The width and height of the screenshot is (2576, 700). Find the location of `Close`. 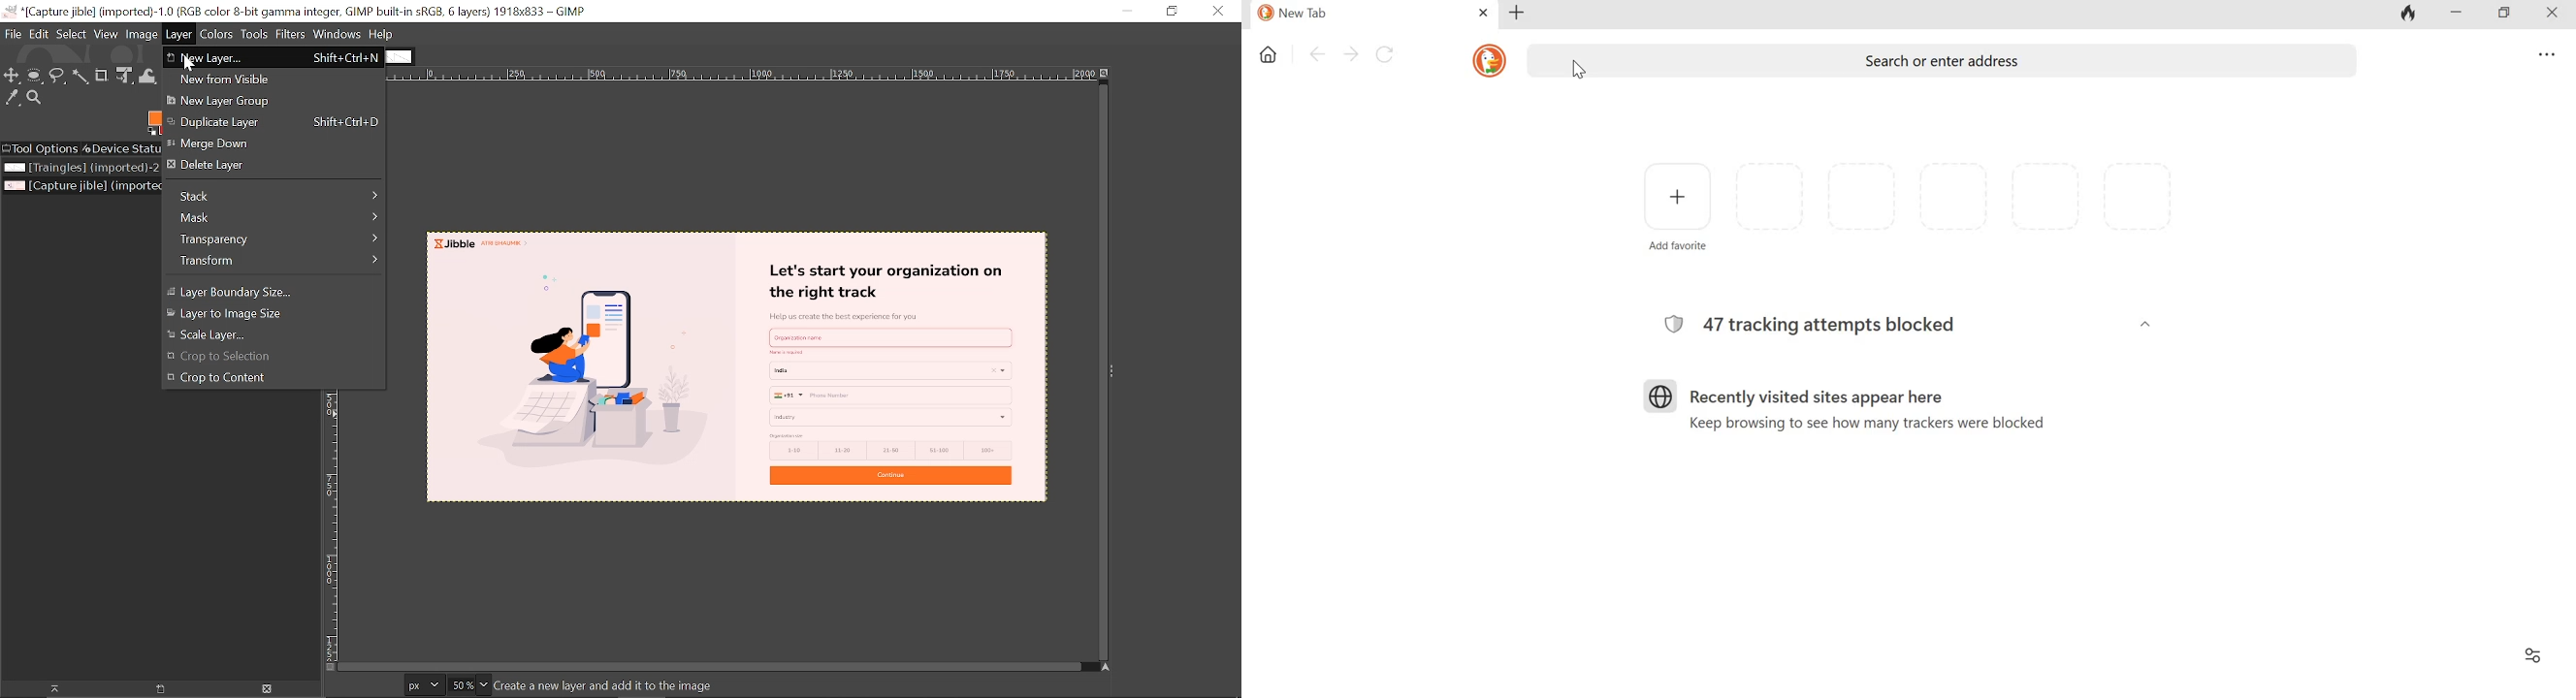

Close is located at coordinates (1219, 13).